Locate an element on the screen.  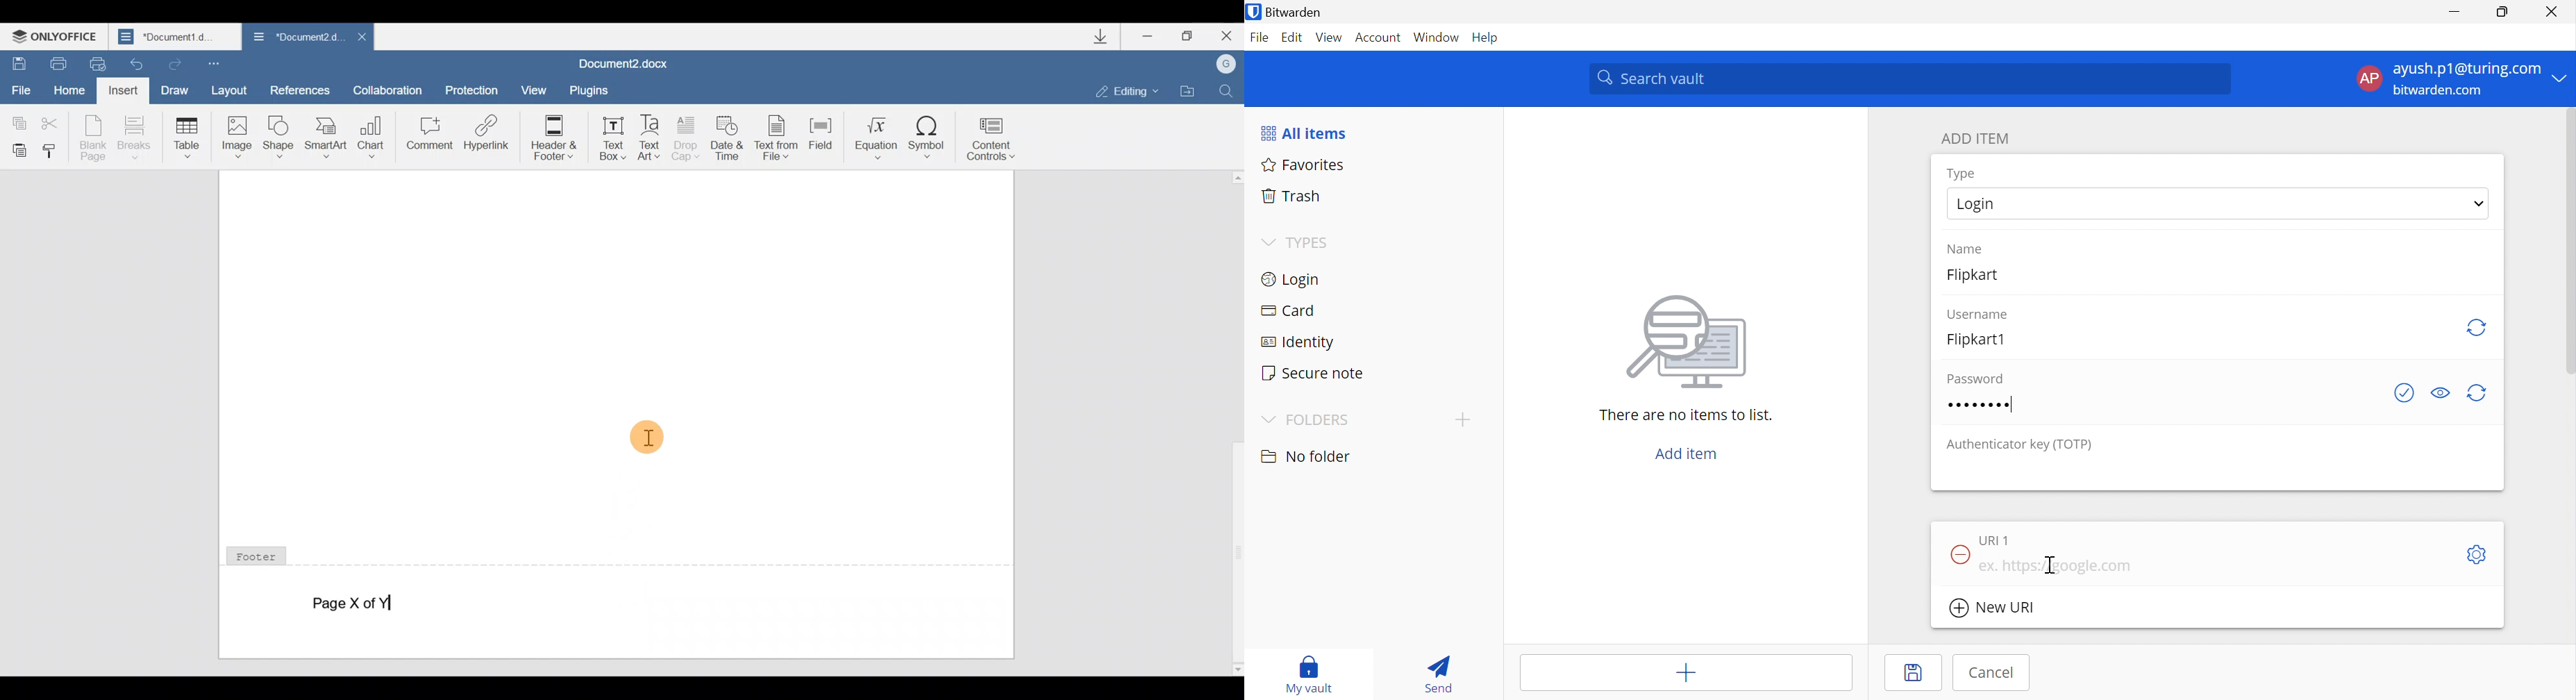
Chart is located at coordinates (373, 133).